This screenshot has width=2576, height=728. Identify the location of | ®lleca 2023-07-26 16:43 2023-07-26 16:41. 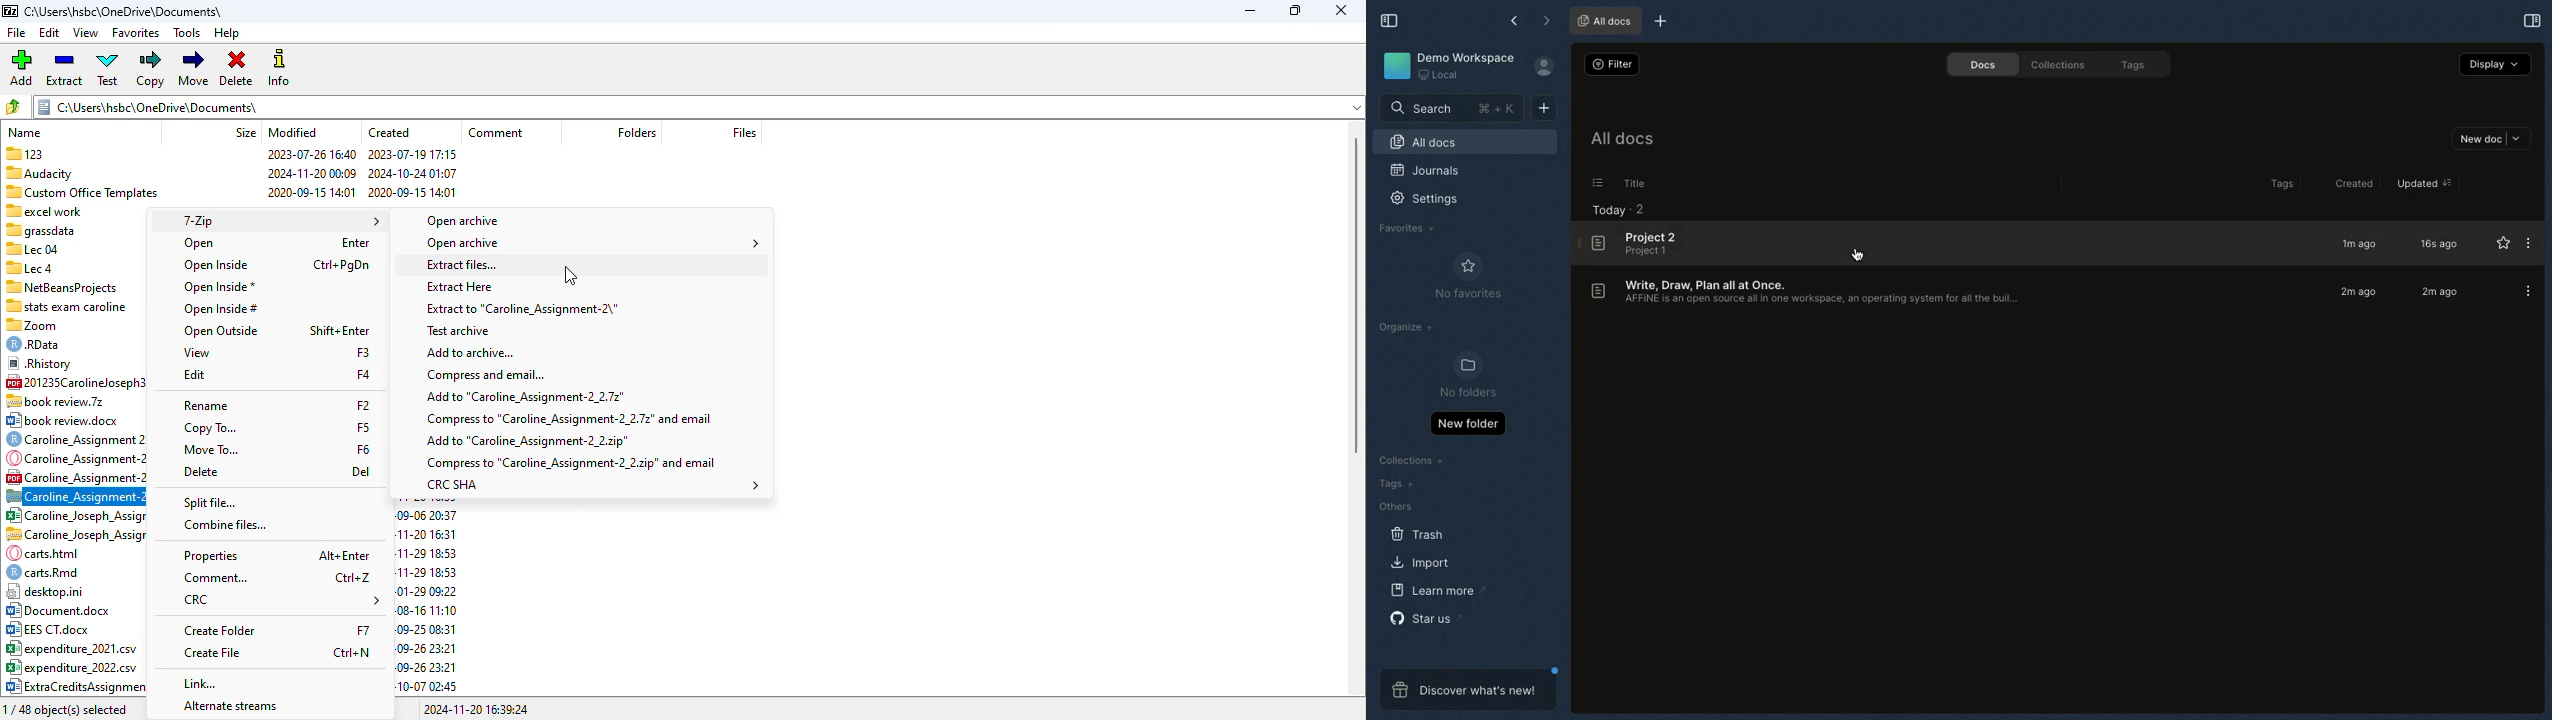
(72, 267).